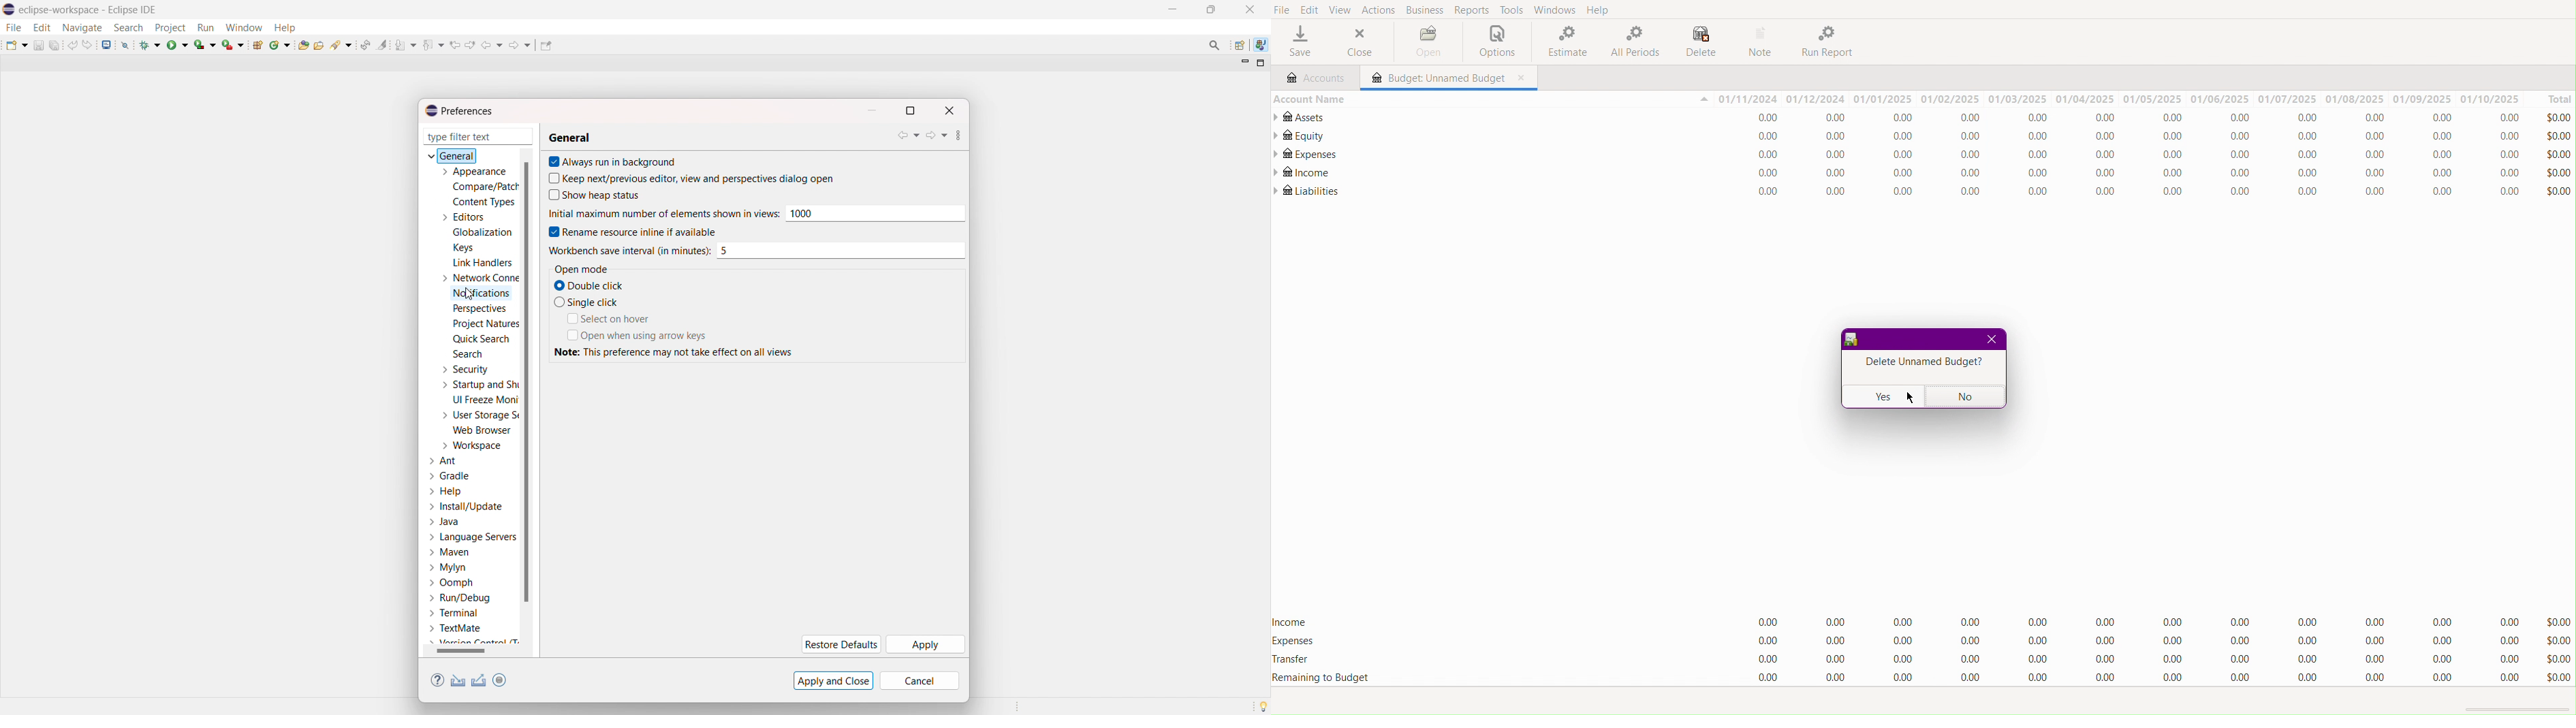 This screenshot has height=728, width=2576. Describe the element at coordinates (1283, 10) in the screenshot. I see `File` at that location.